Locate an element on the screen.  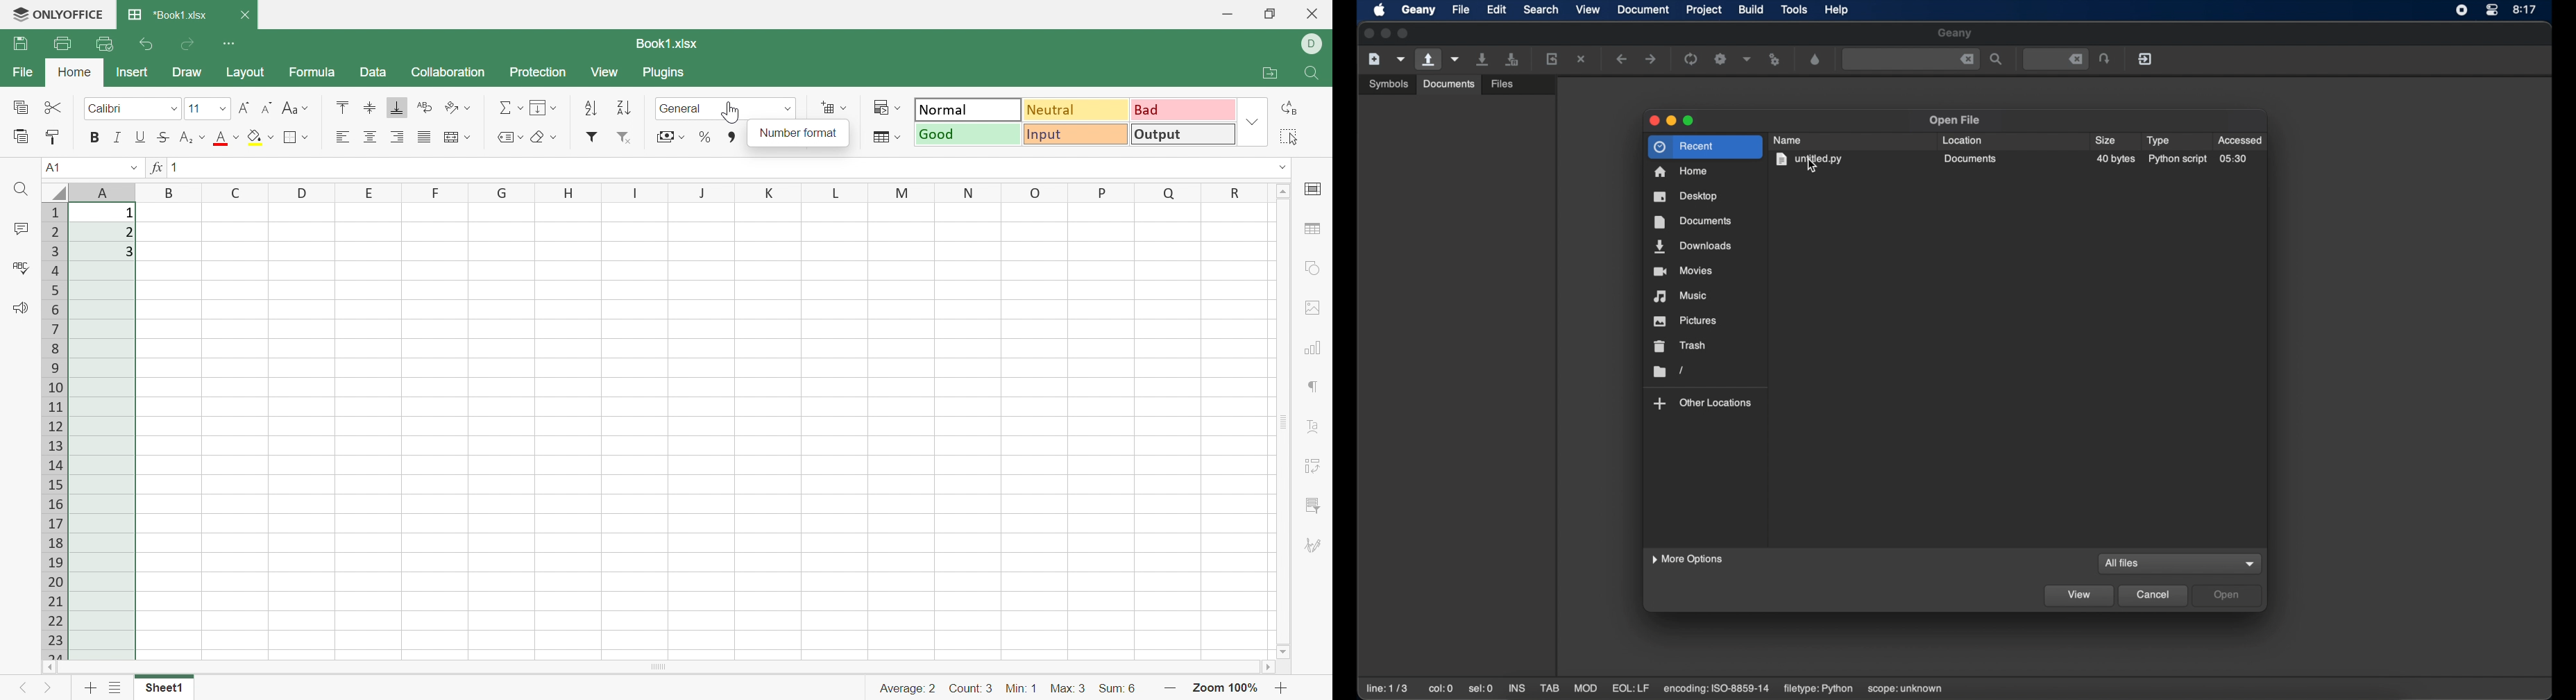
file is located at coordinates (1461, 9).